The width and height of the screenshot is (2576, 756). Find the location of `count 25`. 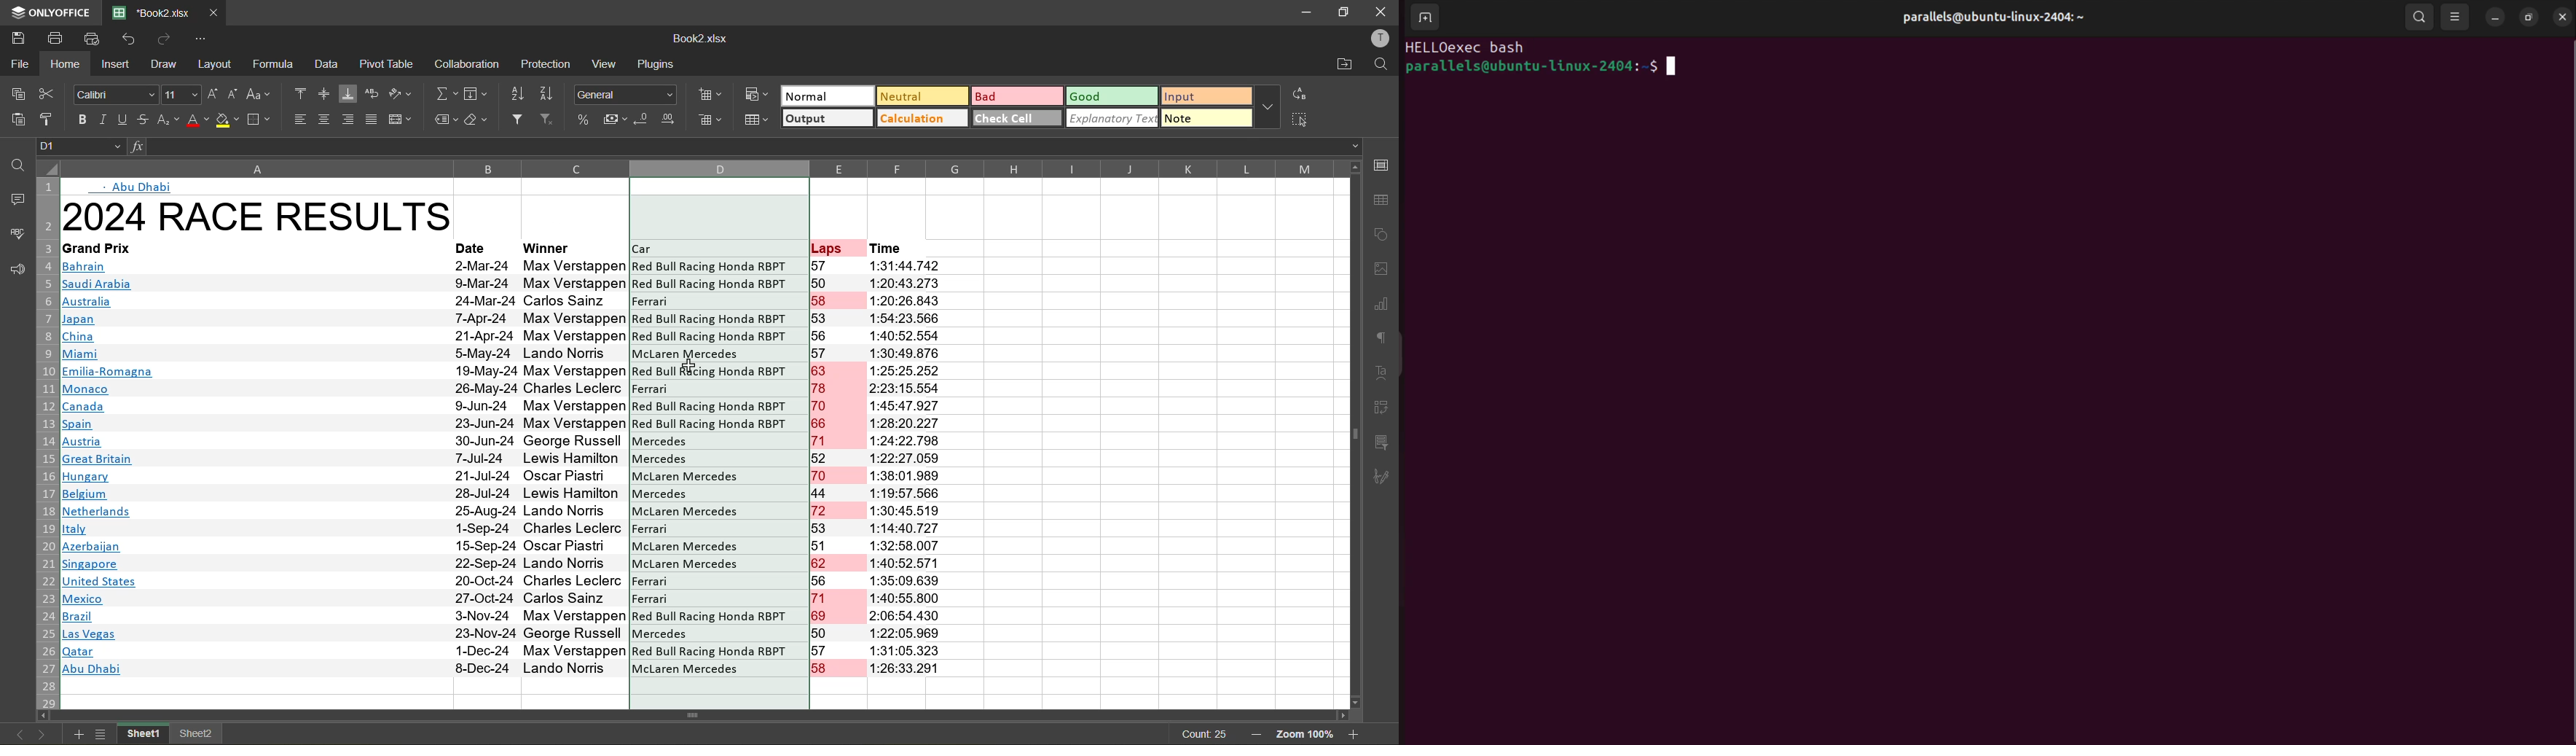

count 25 is located at coordinates (1201, 734).